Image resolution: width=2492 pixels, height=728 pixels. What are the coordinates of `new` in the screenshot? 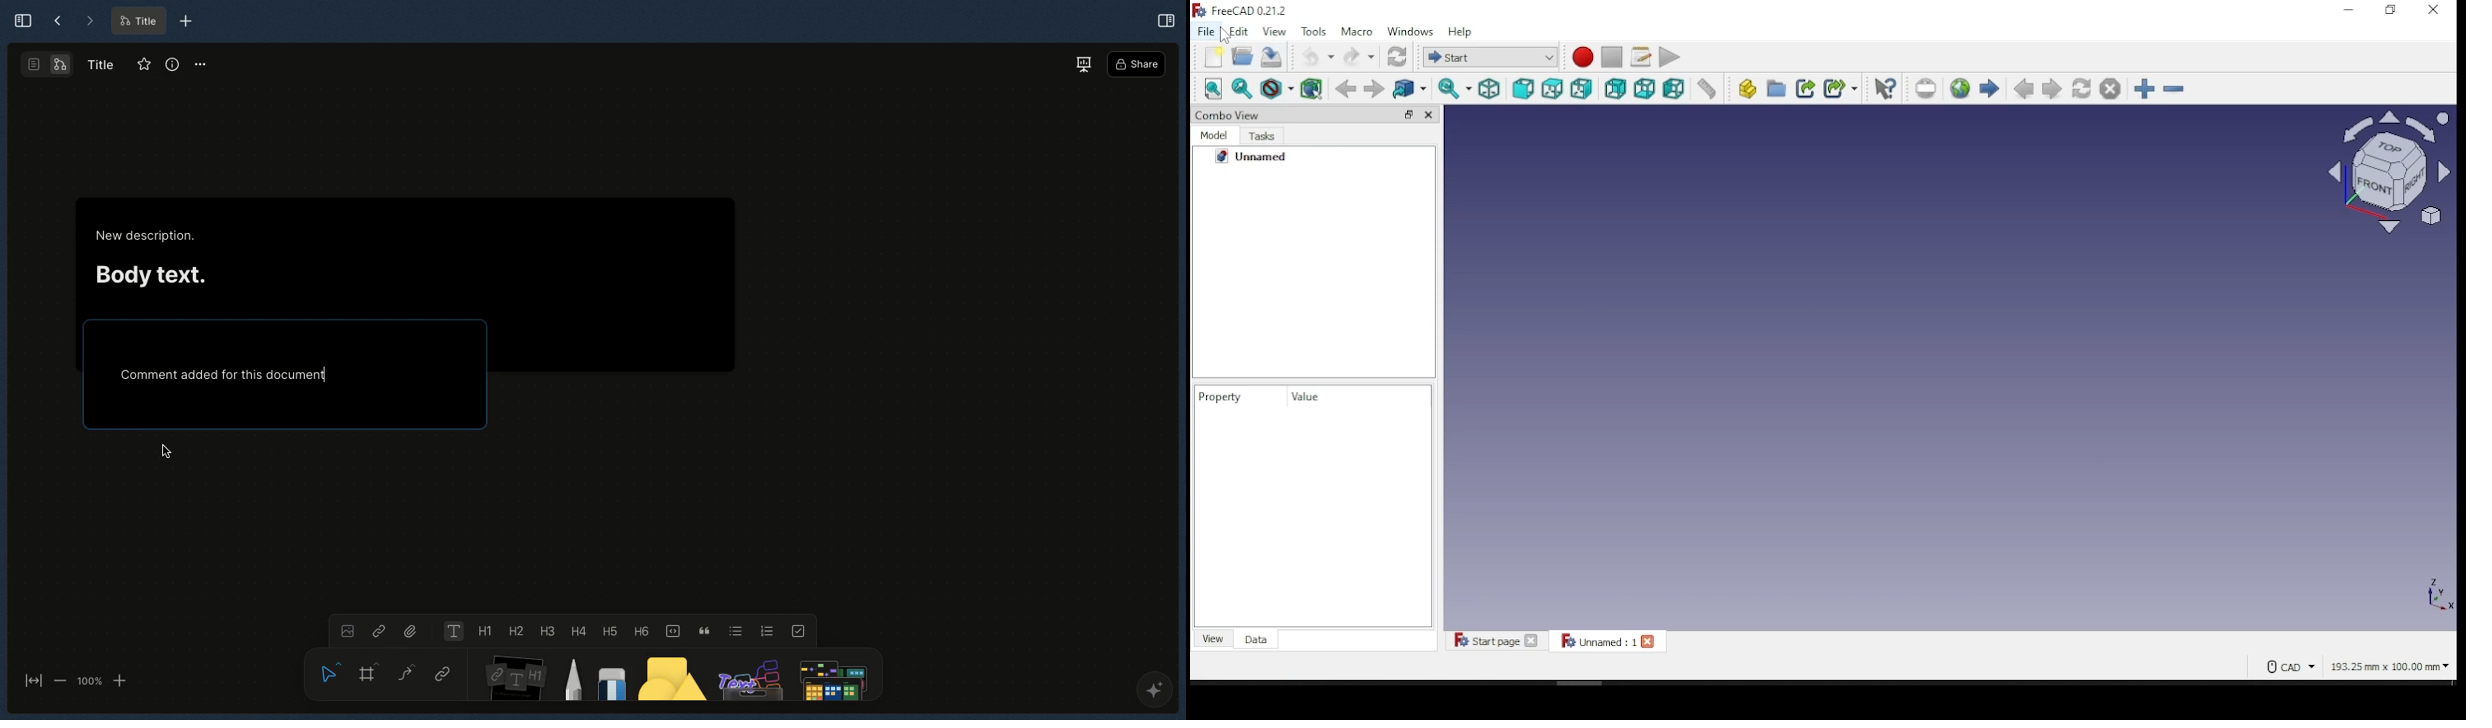 It's located at (1212, 57).